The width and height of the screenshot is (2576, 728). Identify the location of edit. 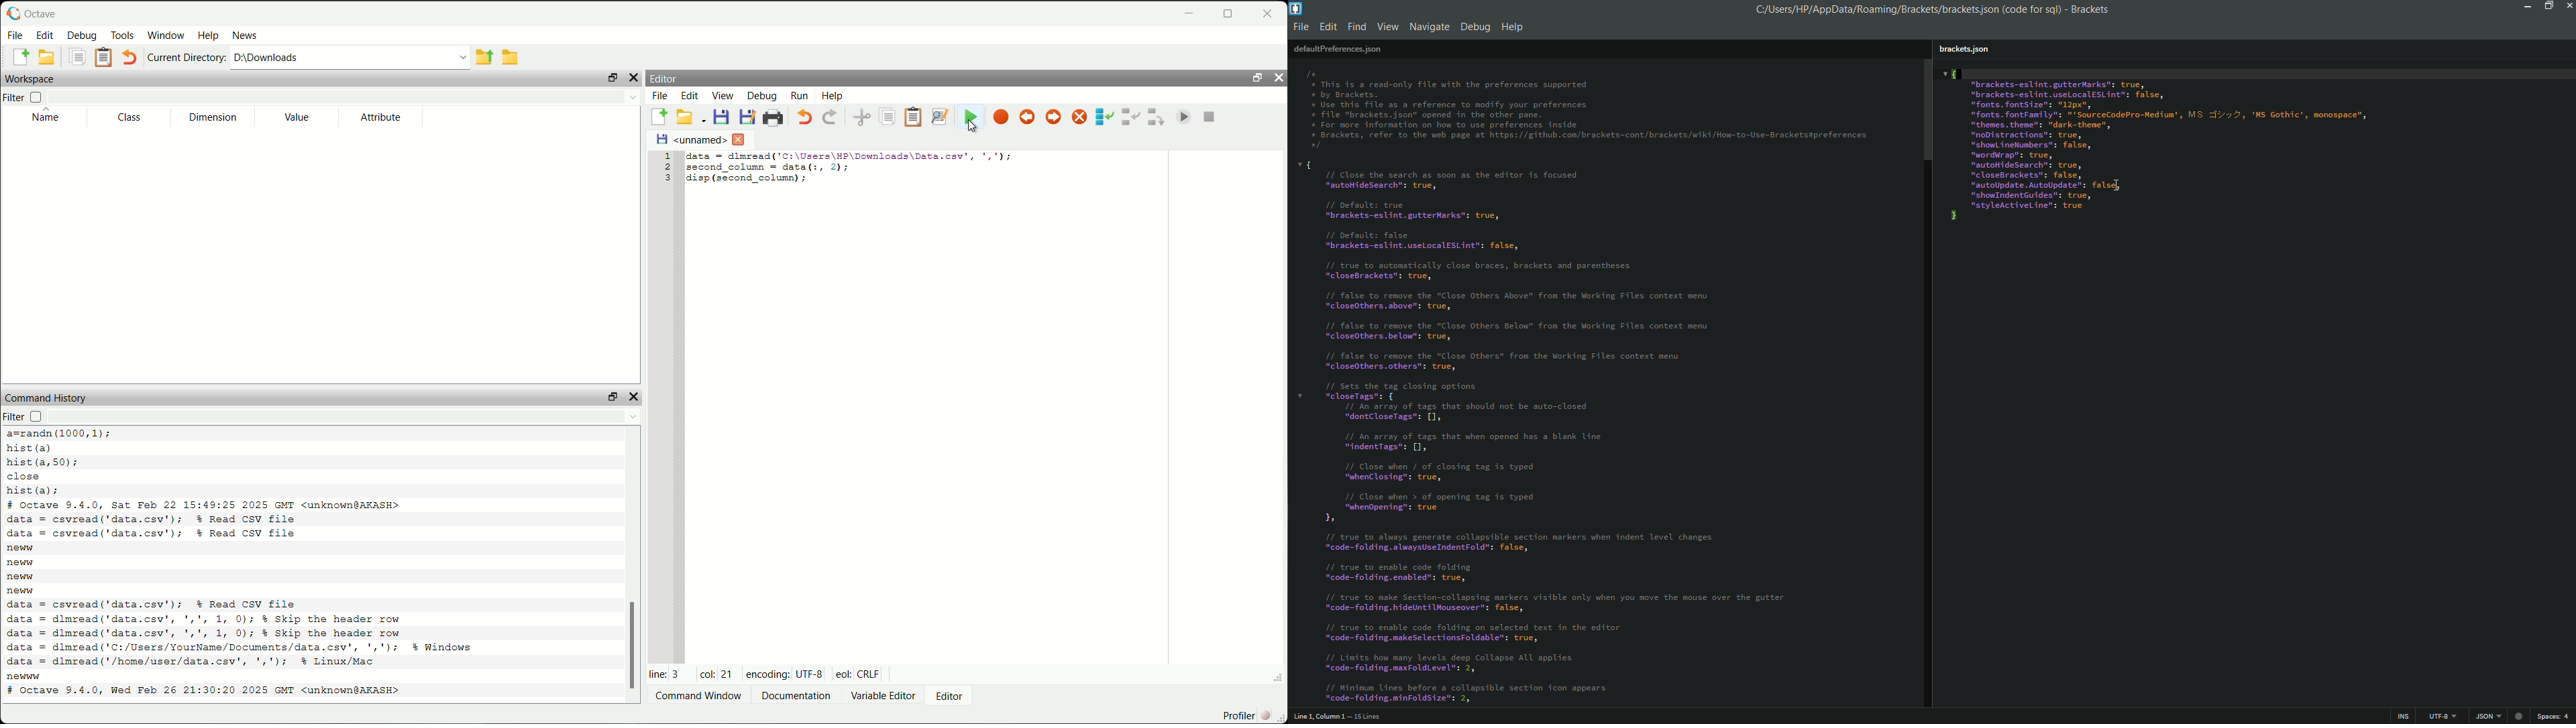
(691, 98).